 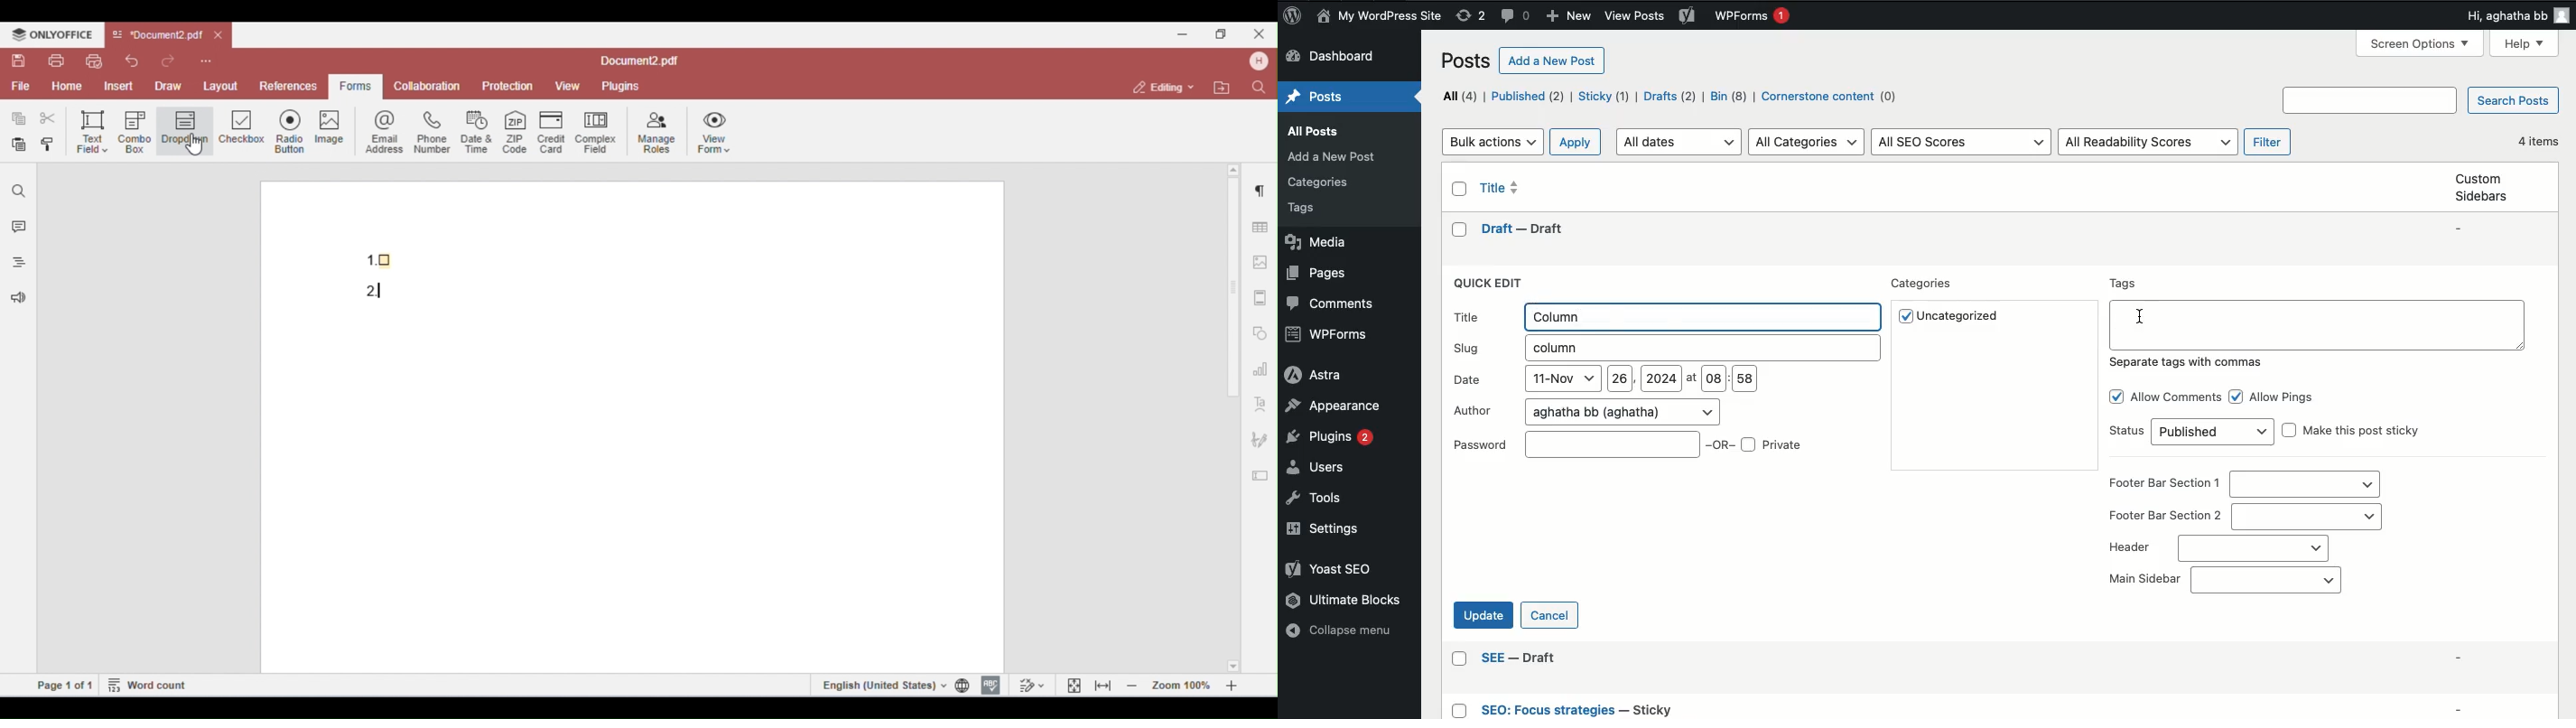 I want to click on Author, so click(x=1586, y=412).